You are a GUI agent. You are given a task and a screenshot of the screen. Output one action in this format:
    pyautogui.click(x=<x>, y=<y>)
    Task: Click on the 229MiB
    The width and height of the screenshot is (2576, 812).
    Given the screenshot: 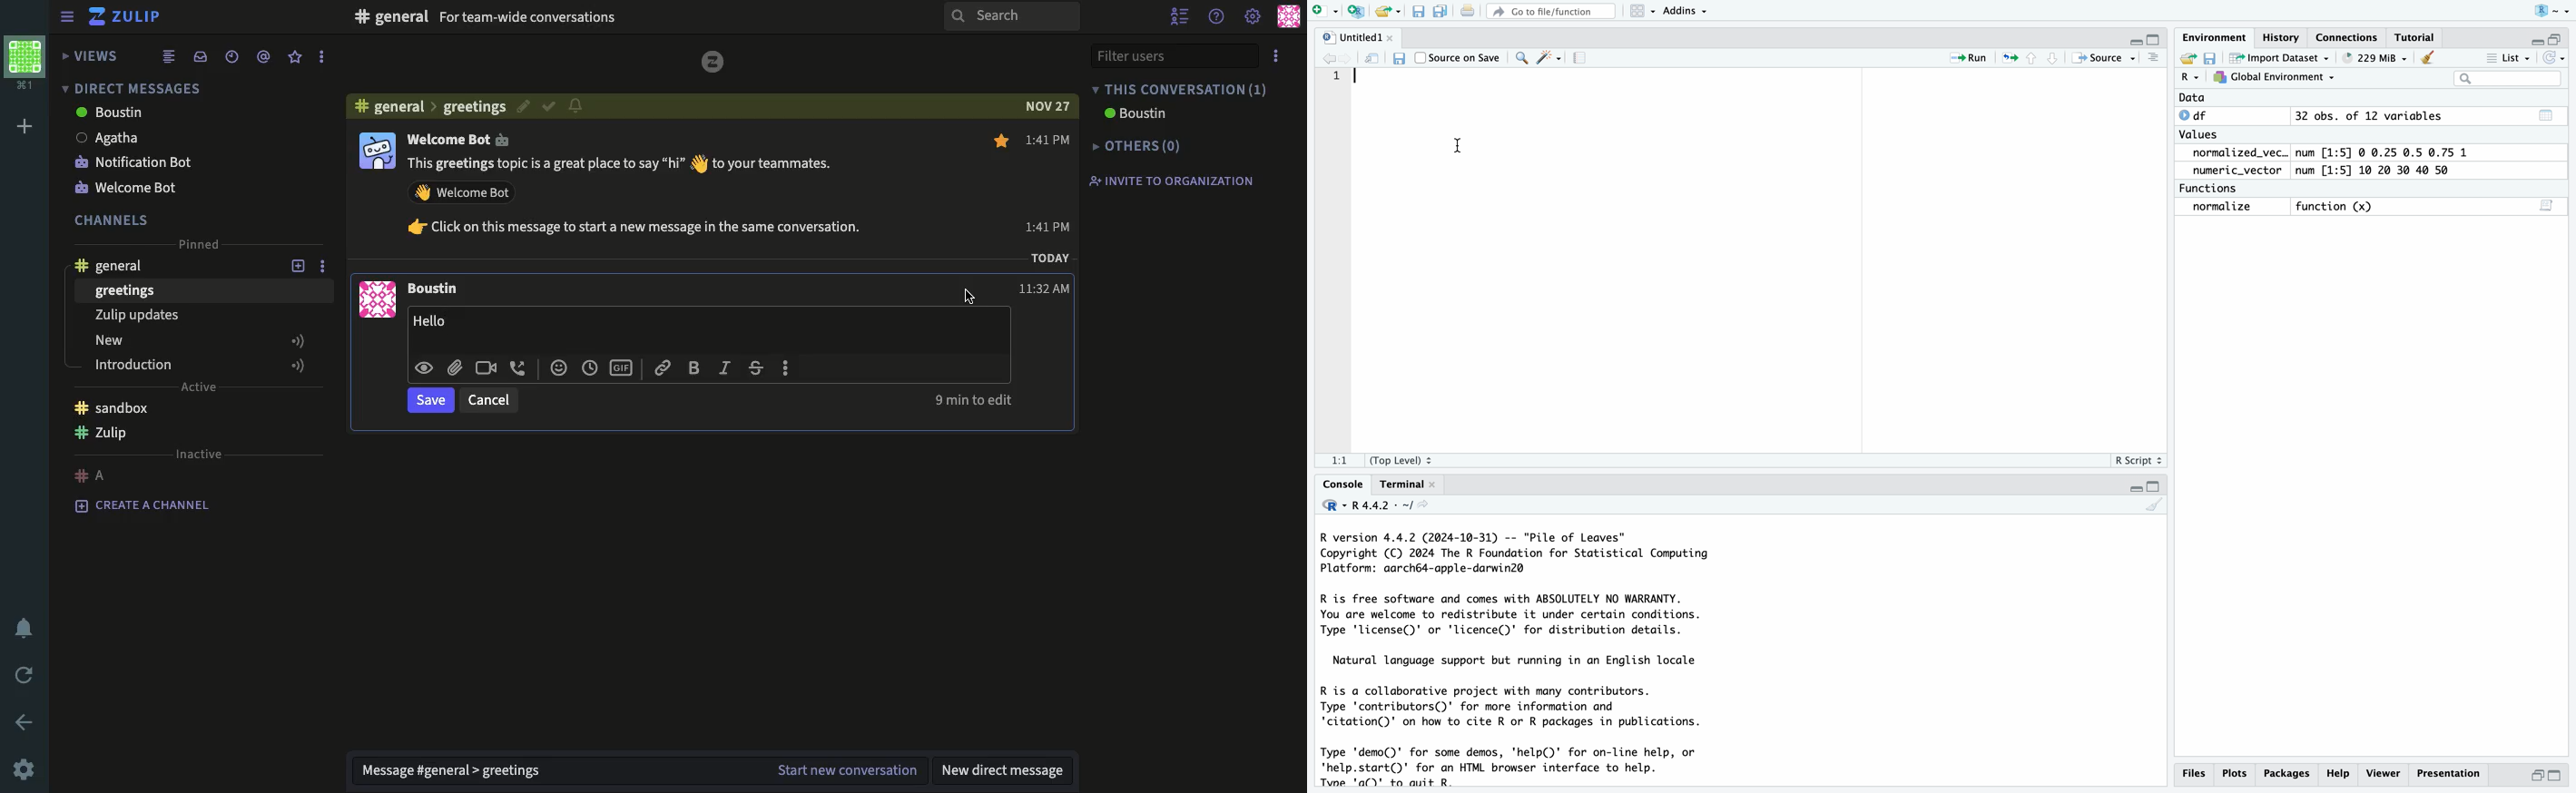 What is the action you would take?
    pyautogui.click(x=2372, y=58)
    